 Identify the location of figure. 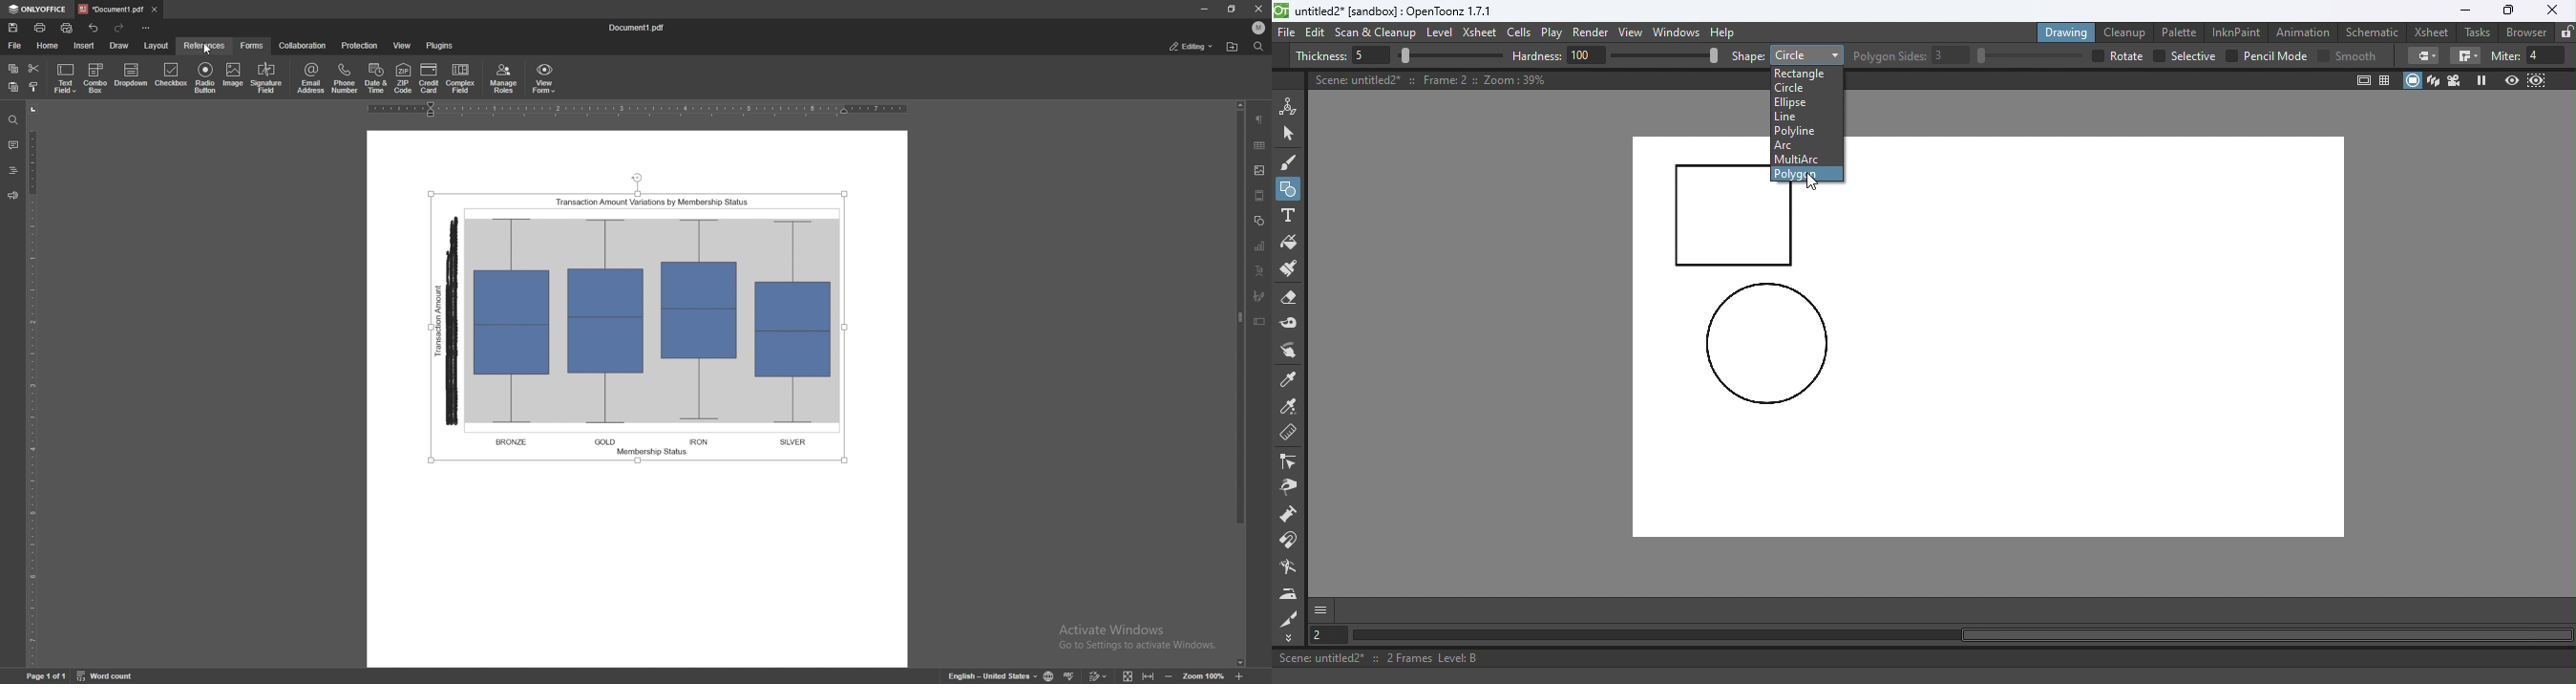
(643, 321).